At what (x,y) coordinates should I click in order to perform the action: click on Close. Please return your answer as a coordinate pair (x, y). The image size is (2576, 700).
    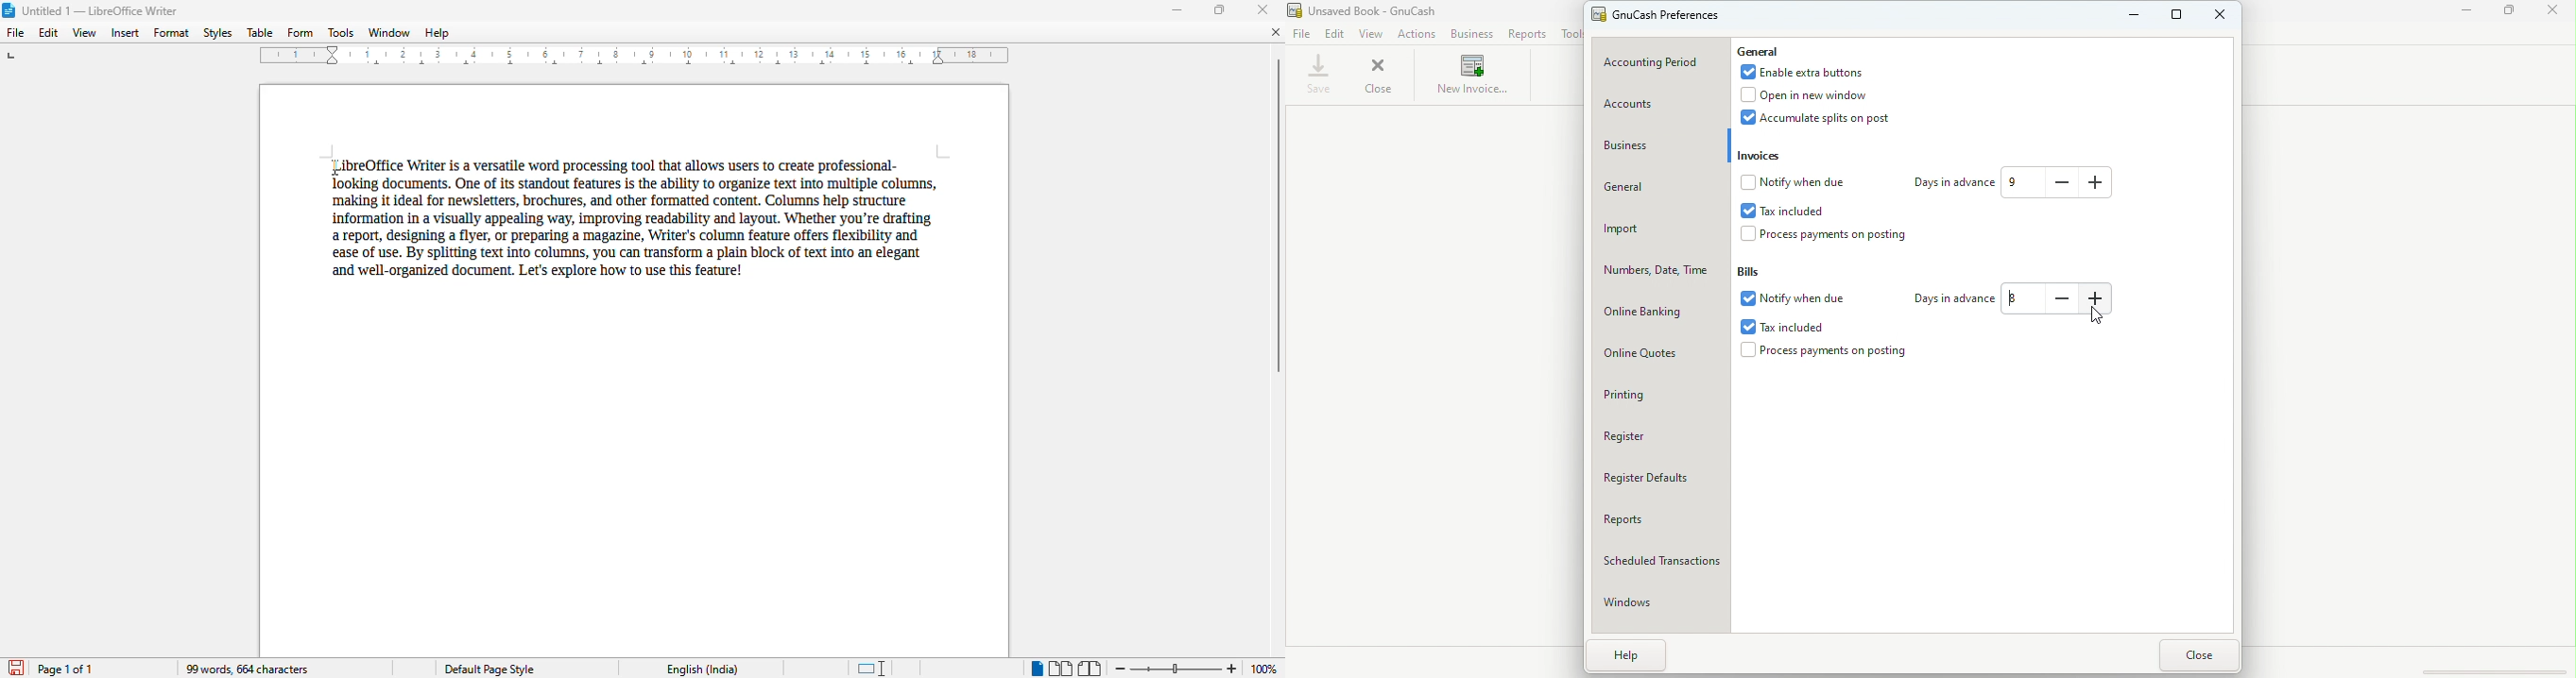
    Looking at the image, I should click on (2201, 655).